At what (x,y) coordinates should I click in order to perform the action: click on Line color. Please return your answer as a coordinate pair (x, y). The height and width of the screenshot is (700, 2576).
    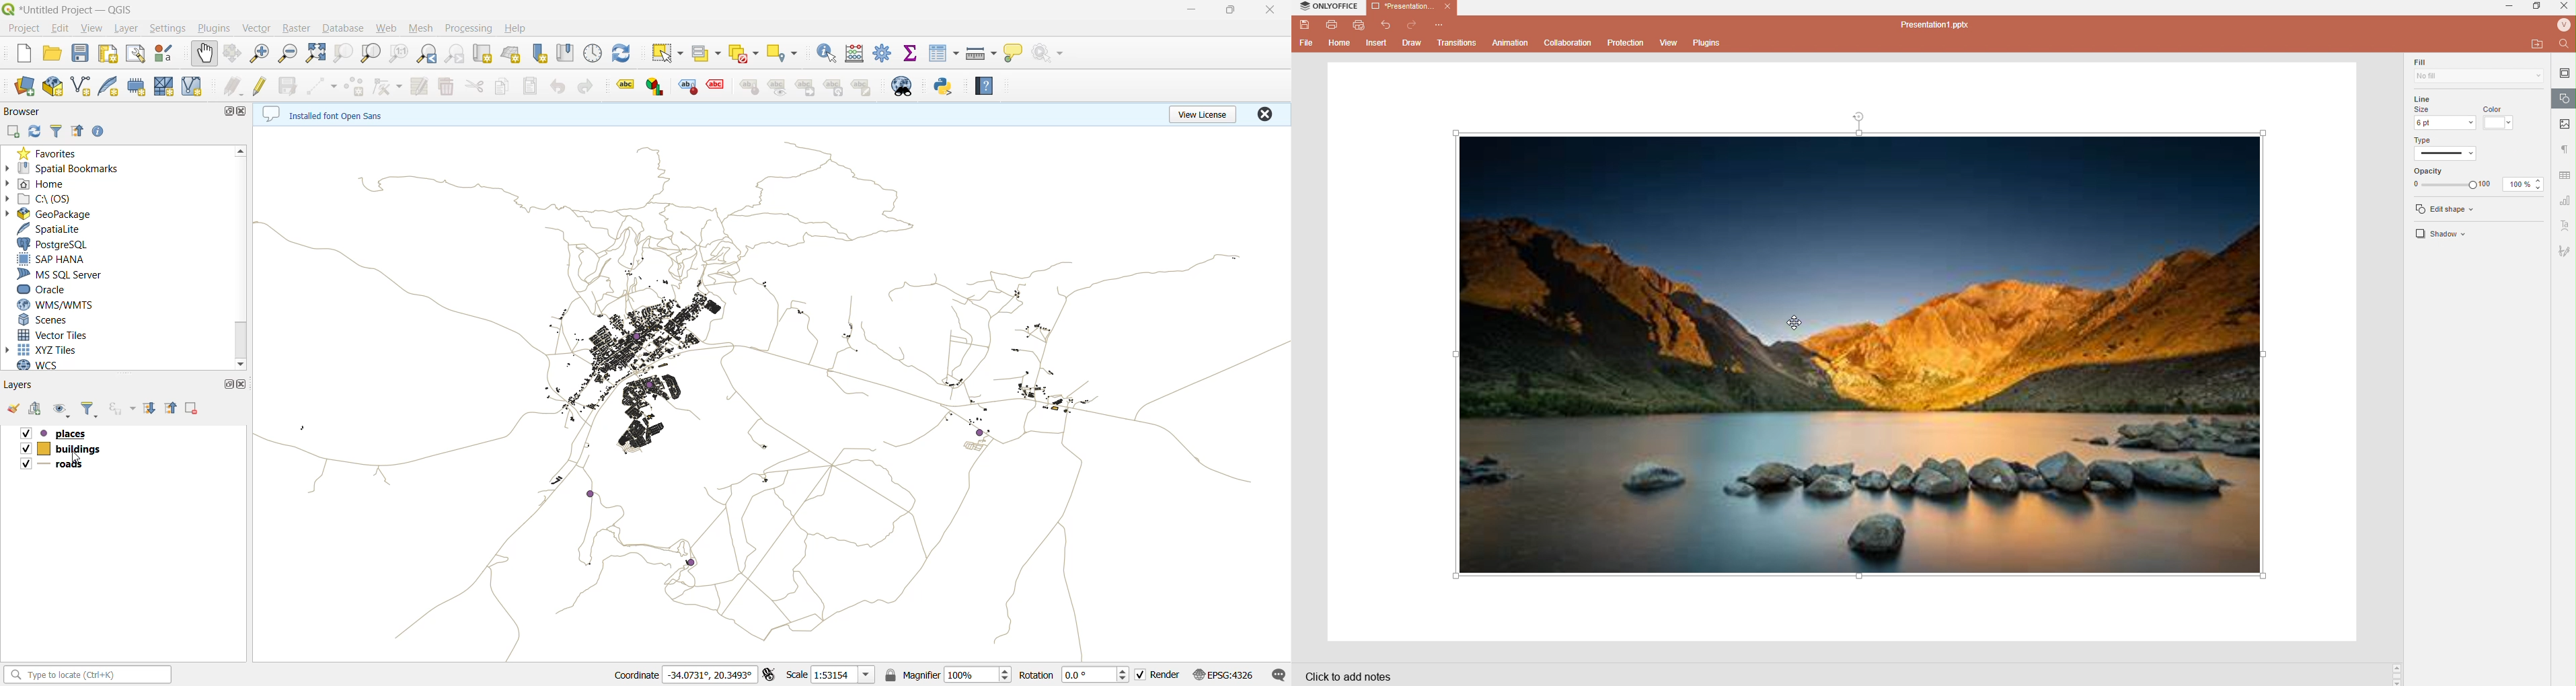
    Looking at the image, I should click on (2507, 113).